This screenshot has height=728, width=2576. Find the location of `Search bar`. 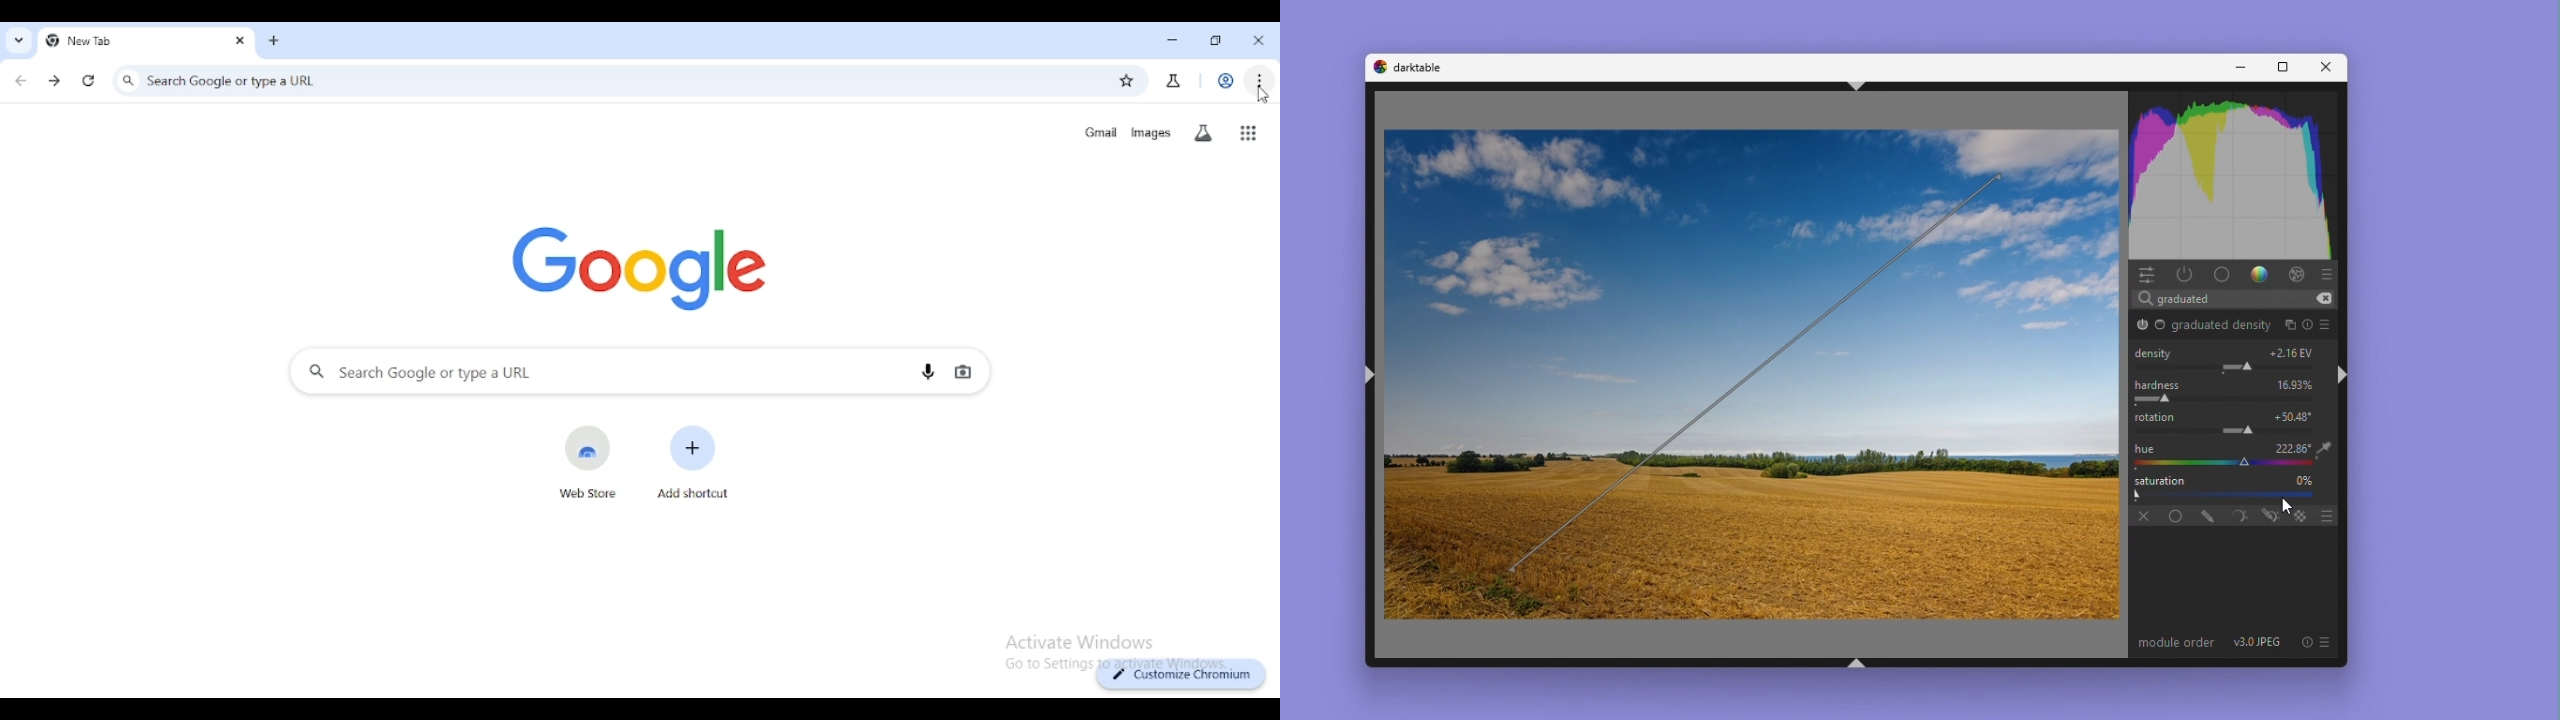

Search bar is located at coordinates (2238, 297).